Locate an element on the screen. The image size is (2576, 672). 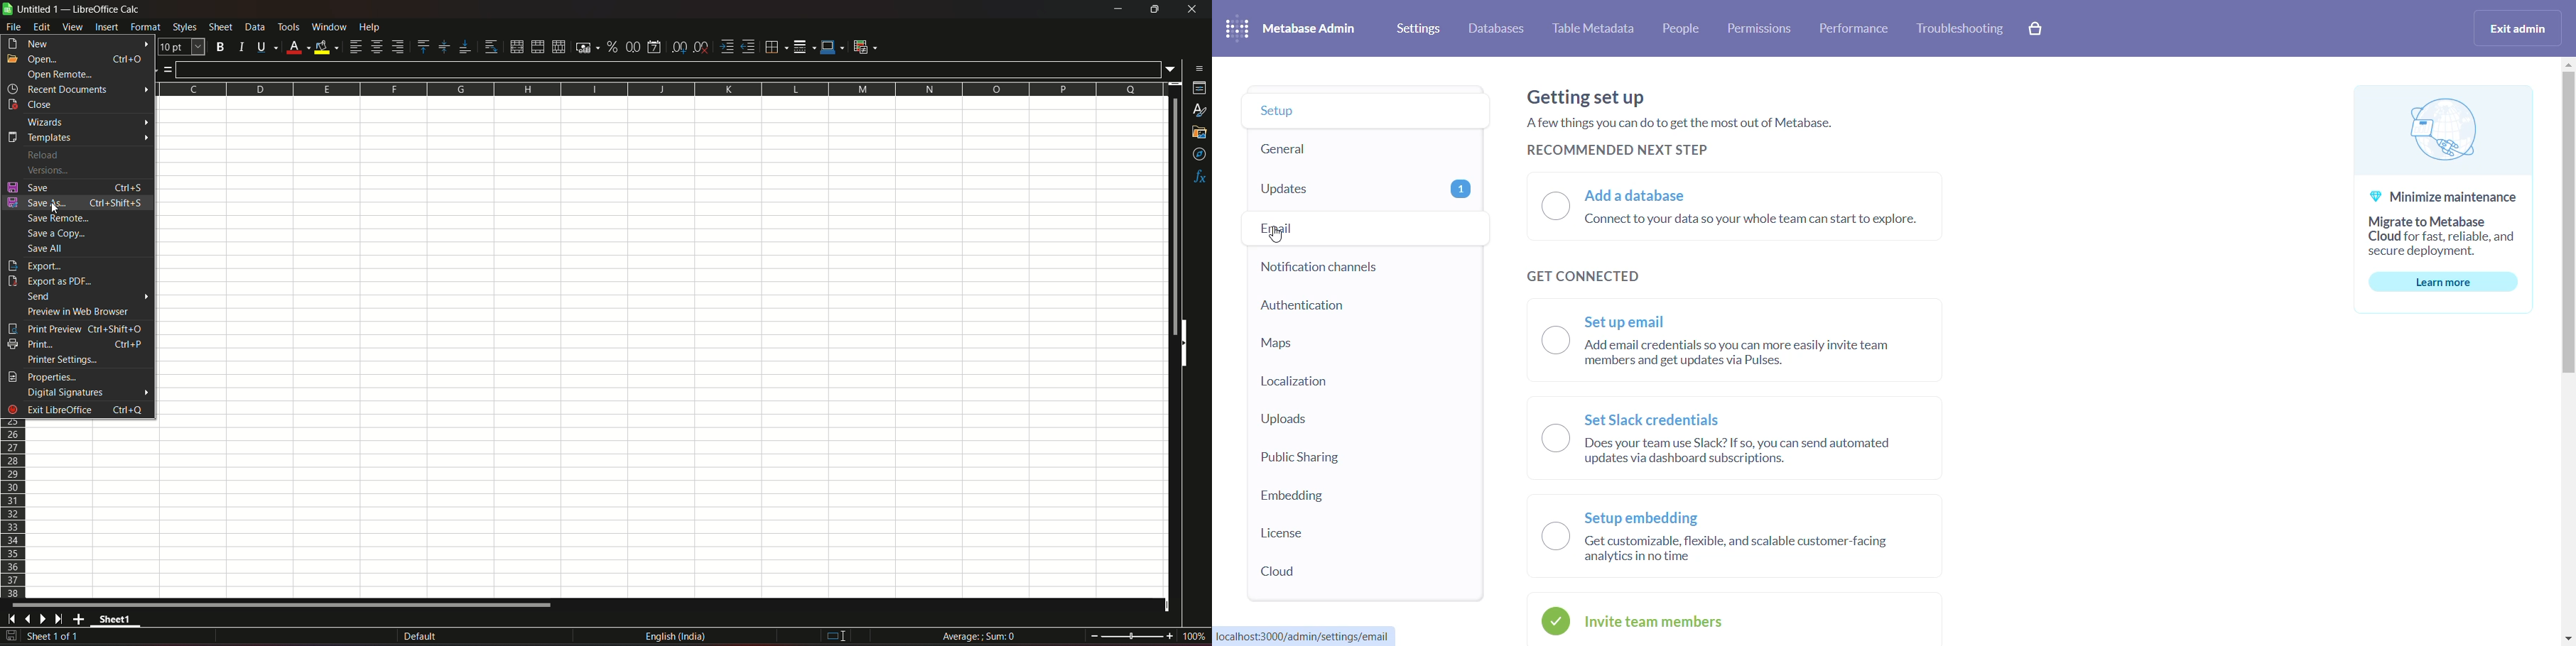
zoom factor is located at coordinates (1193, 637).